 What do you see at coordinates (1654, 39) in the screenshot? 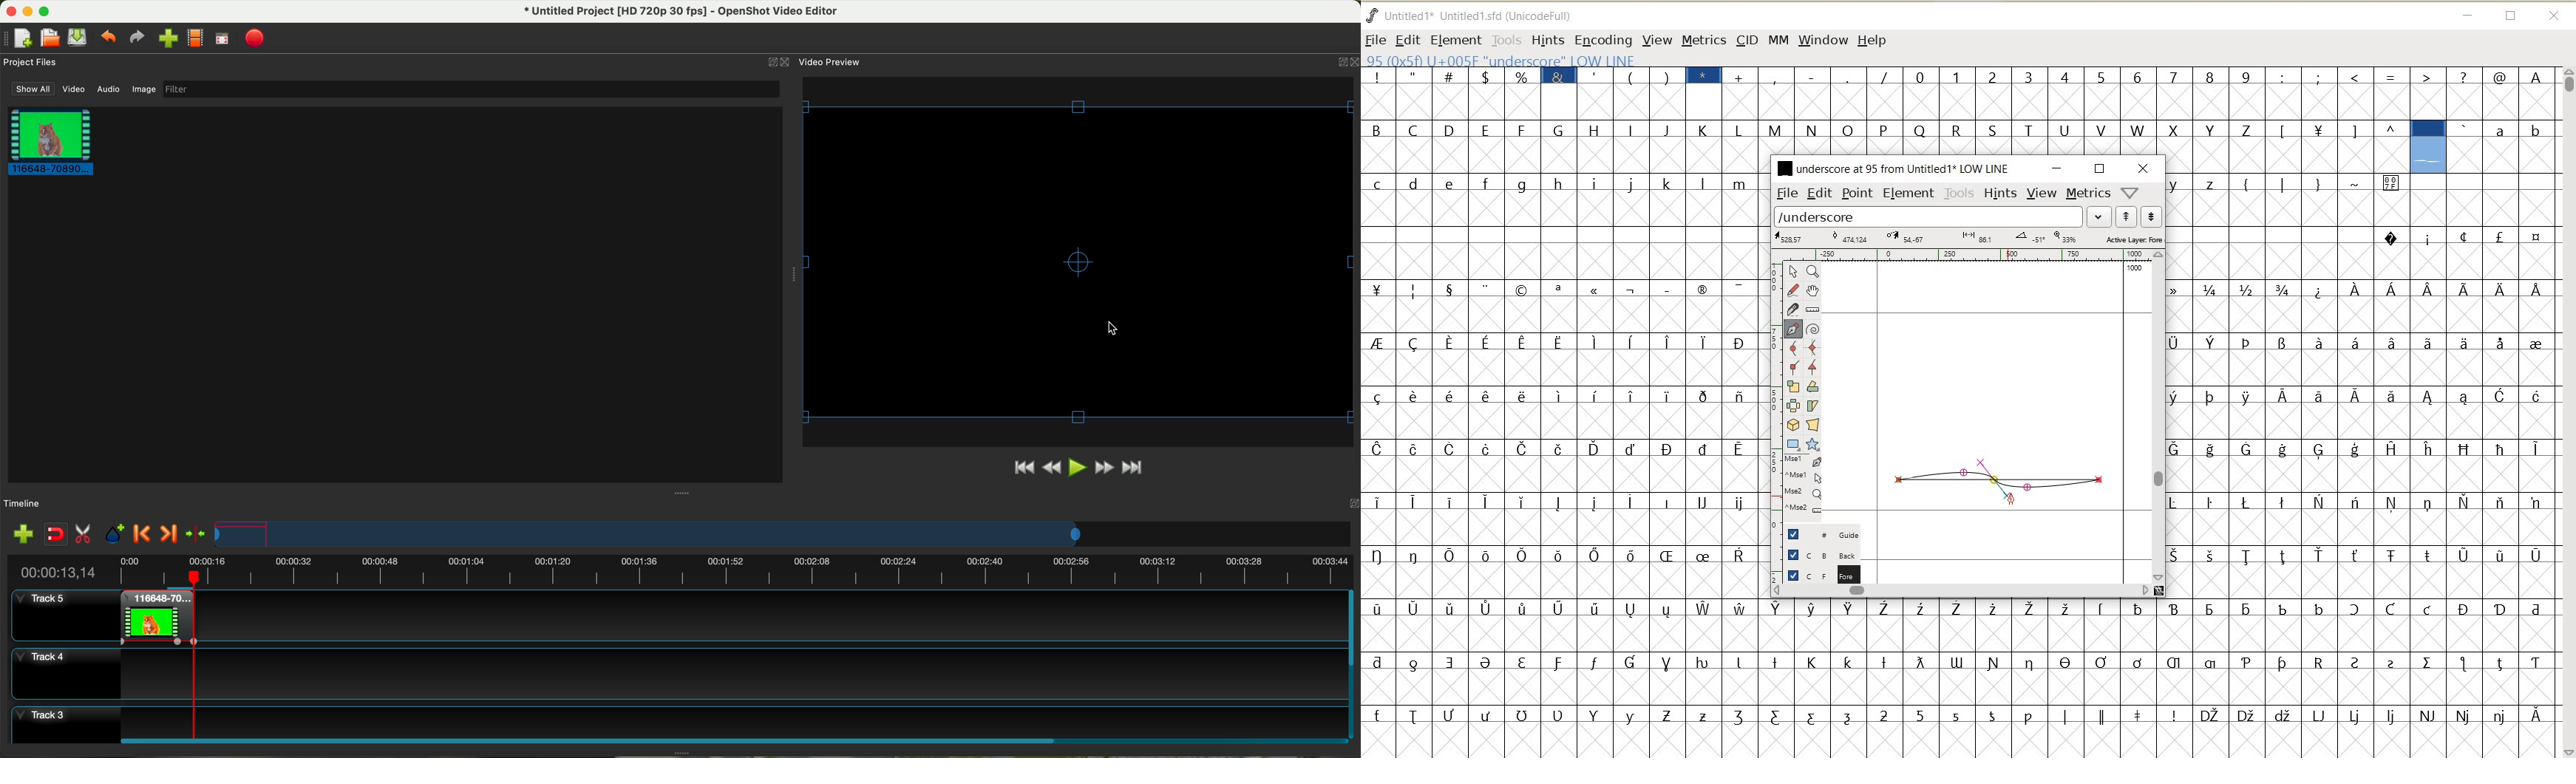
I see `VIEW` at bounding box center [1654, 39].